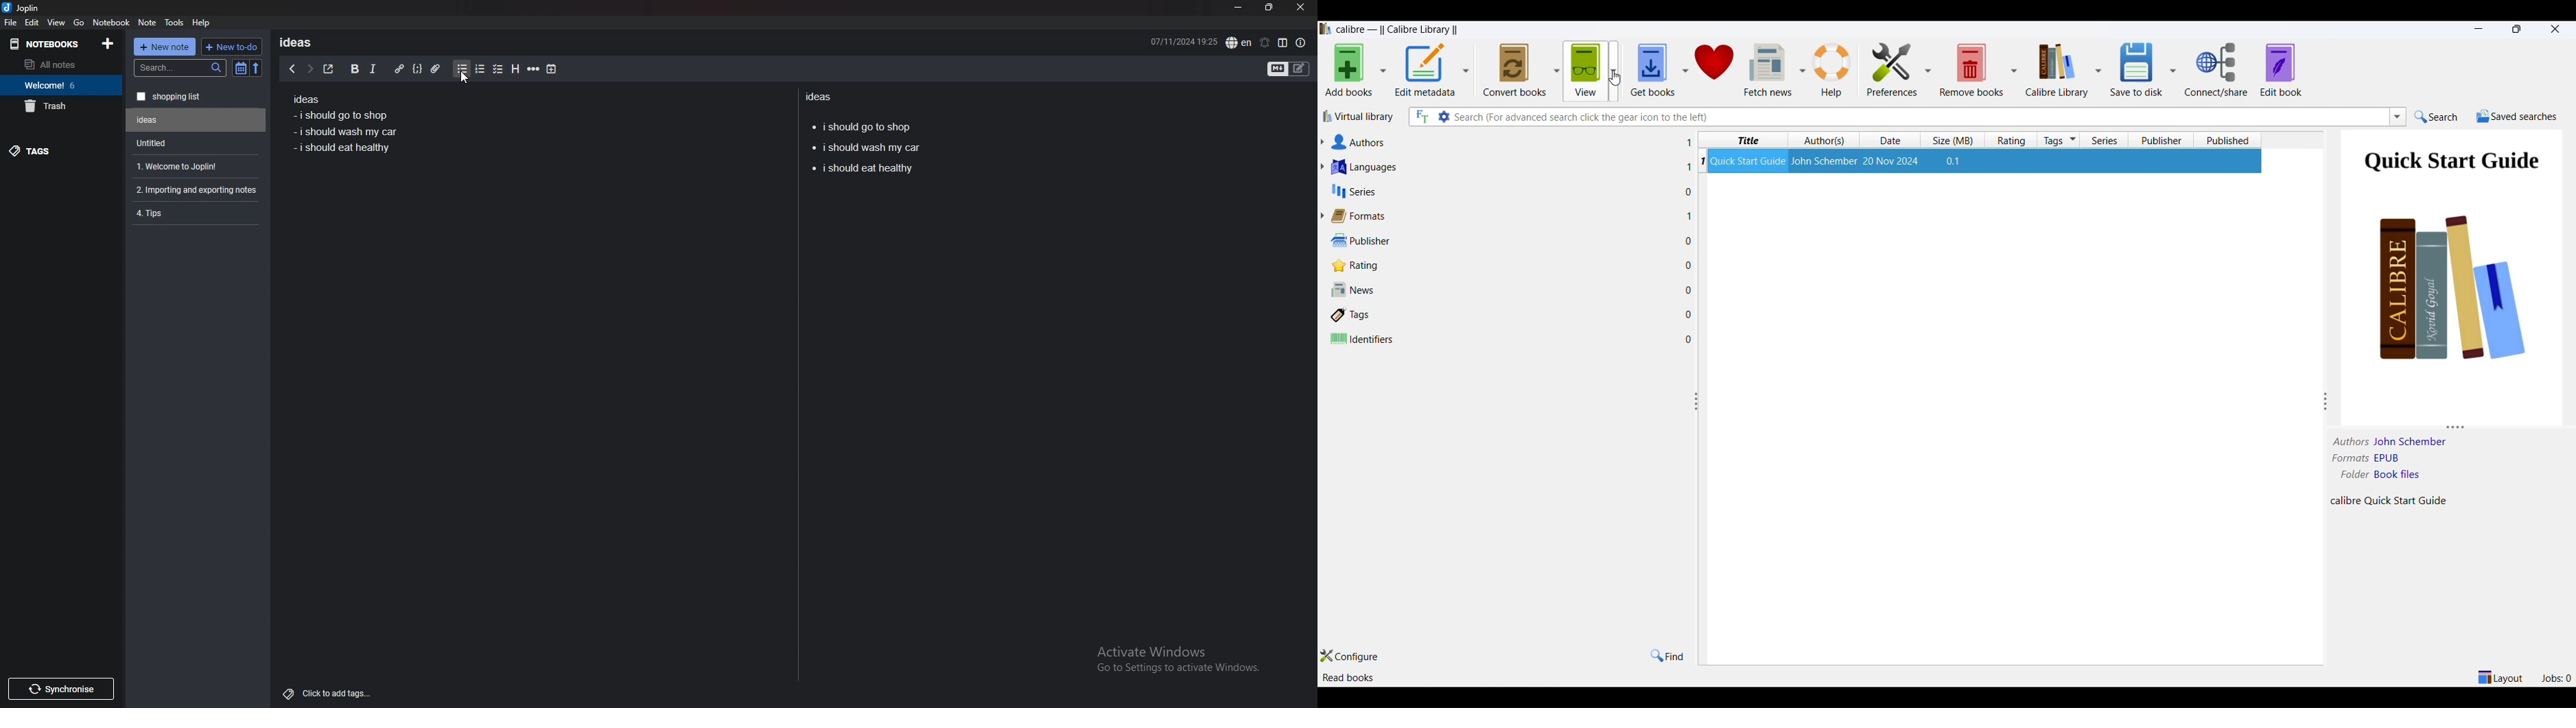 This screenshot has width=2576, height=728. I want to click on series, so click(1505, 190).